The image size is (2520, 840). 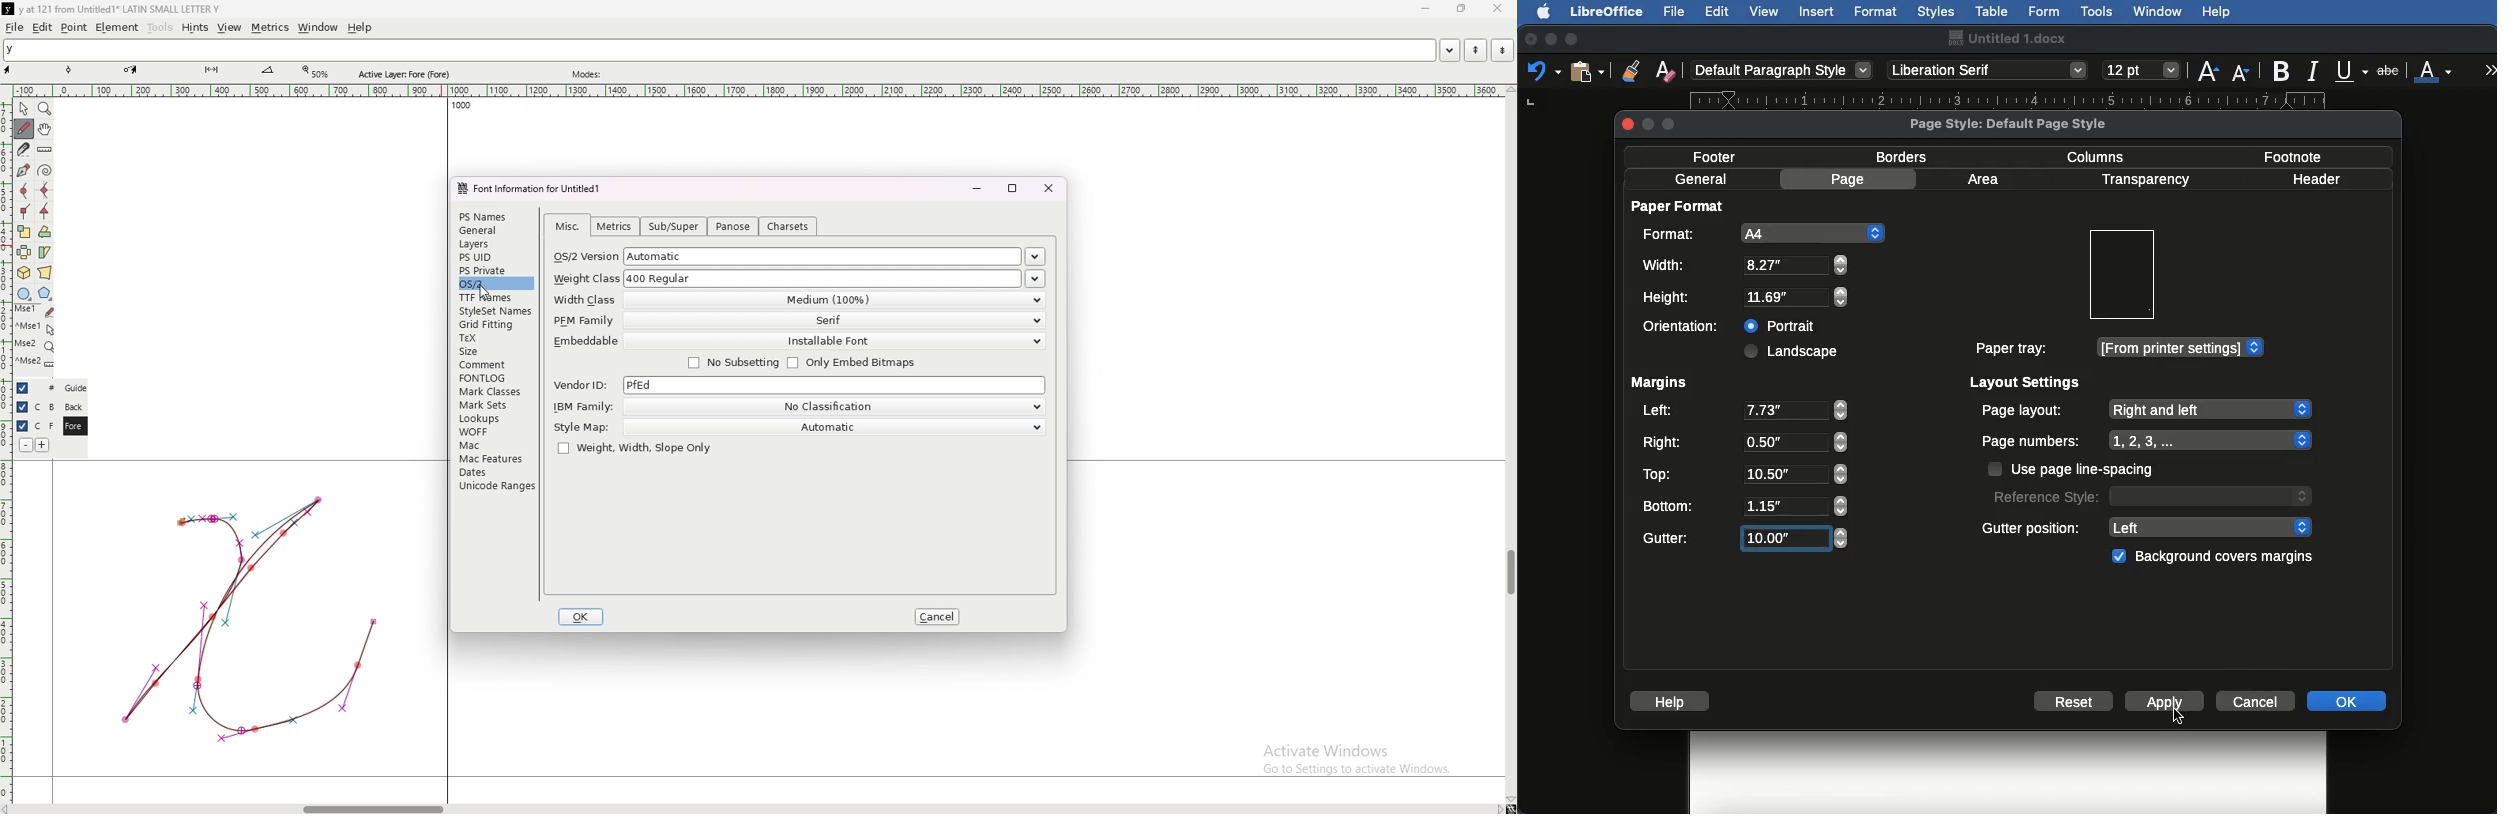 What do you see at coordinates (496, 351) in the screenshot?
I see `size` at bounding box center [496, 351].